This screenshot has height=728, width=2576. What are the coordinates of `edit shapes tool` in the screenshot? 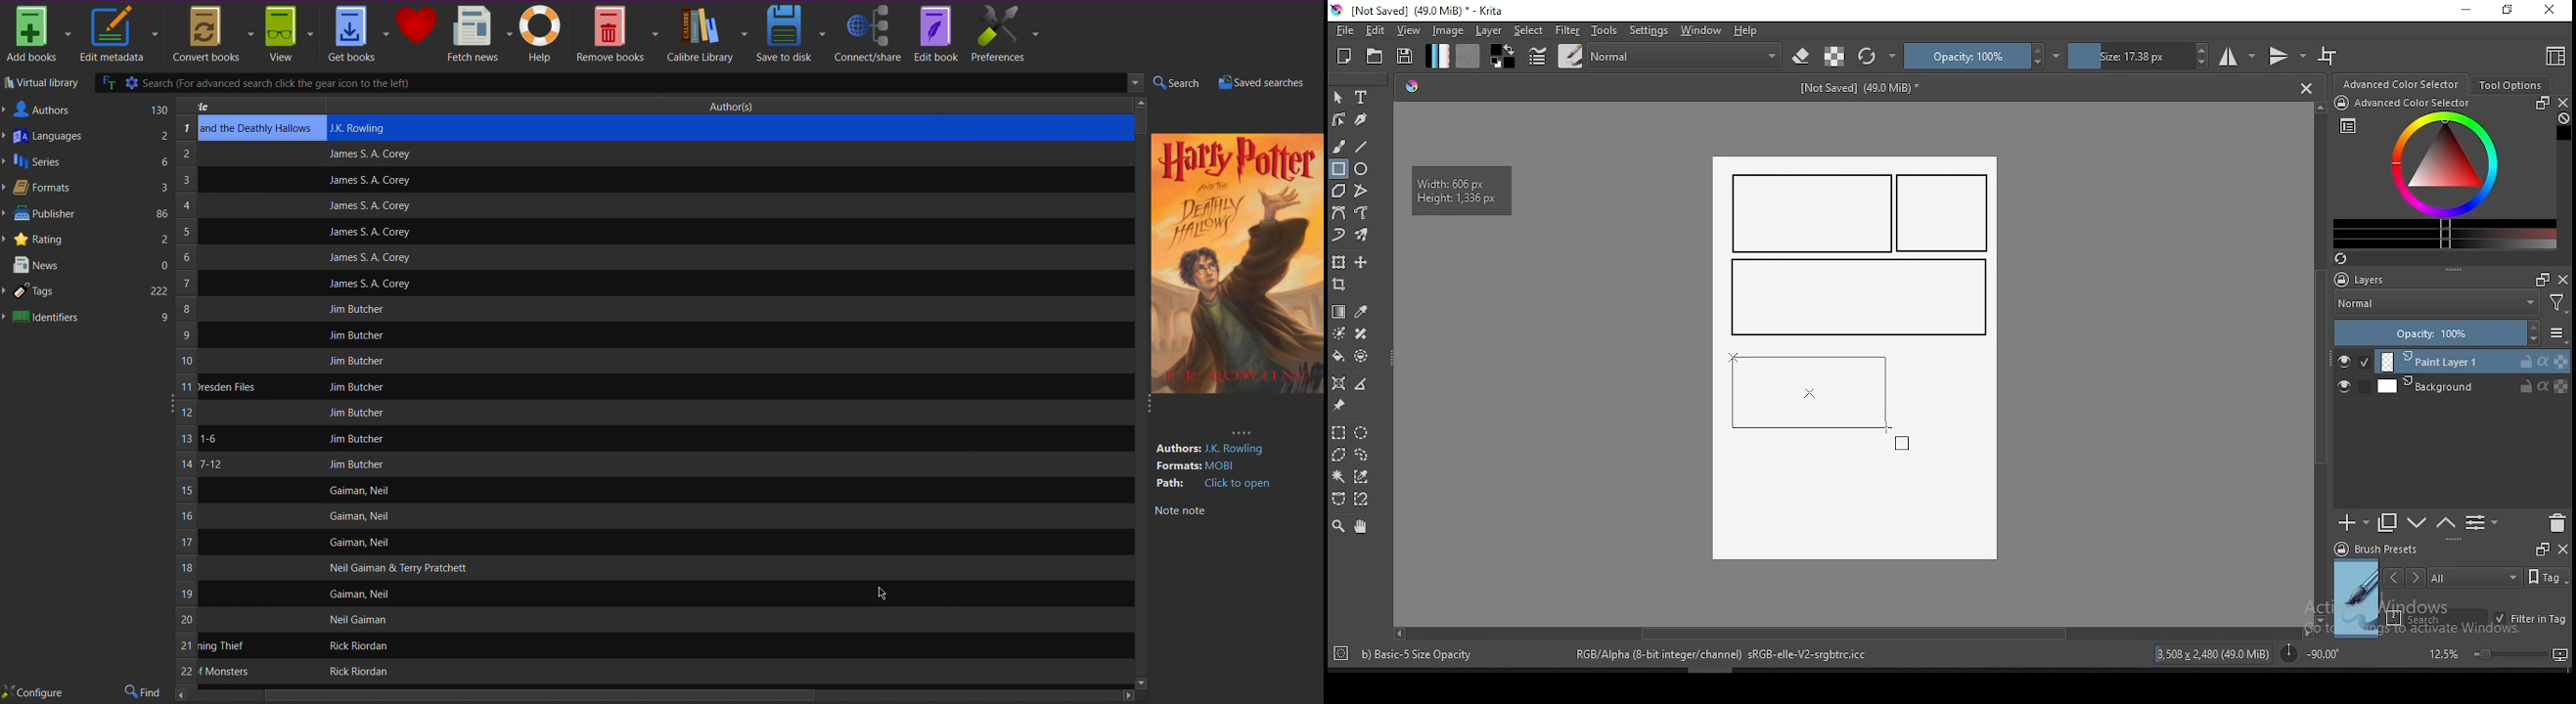 It's located at (1338, 118).